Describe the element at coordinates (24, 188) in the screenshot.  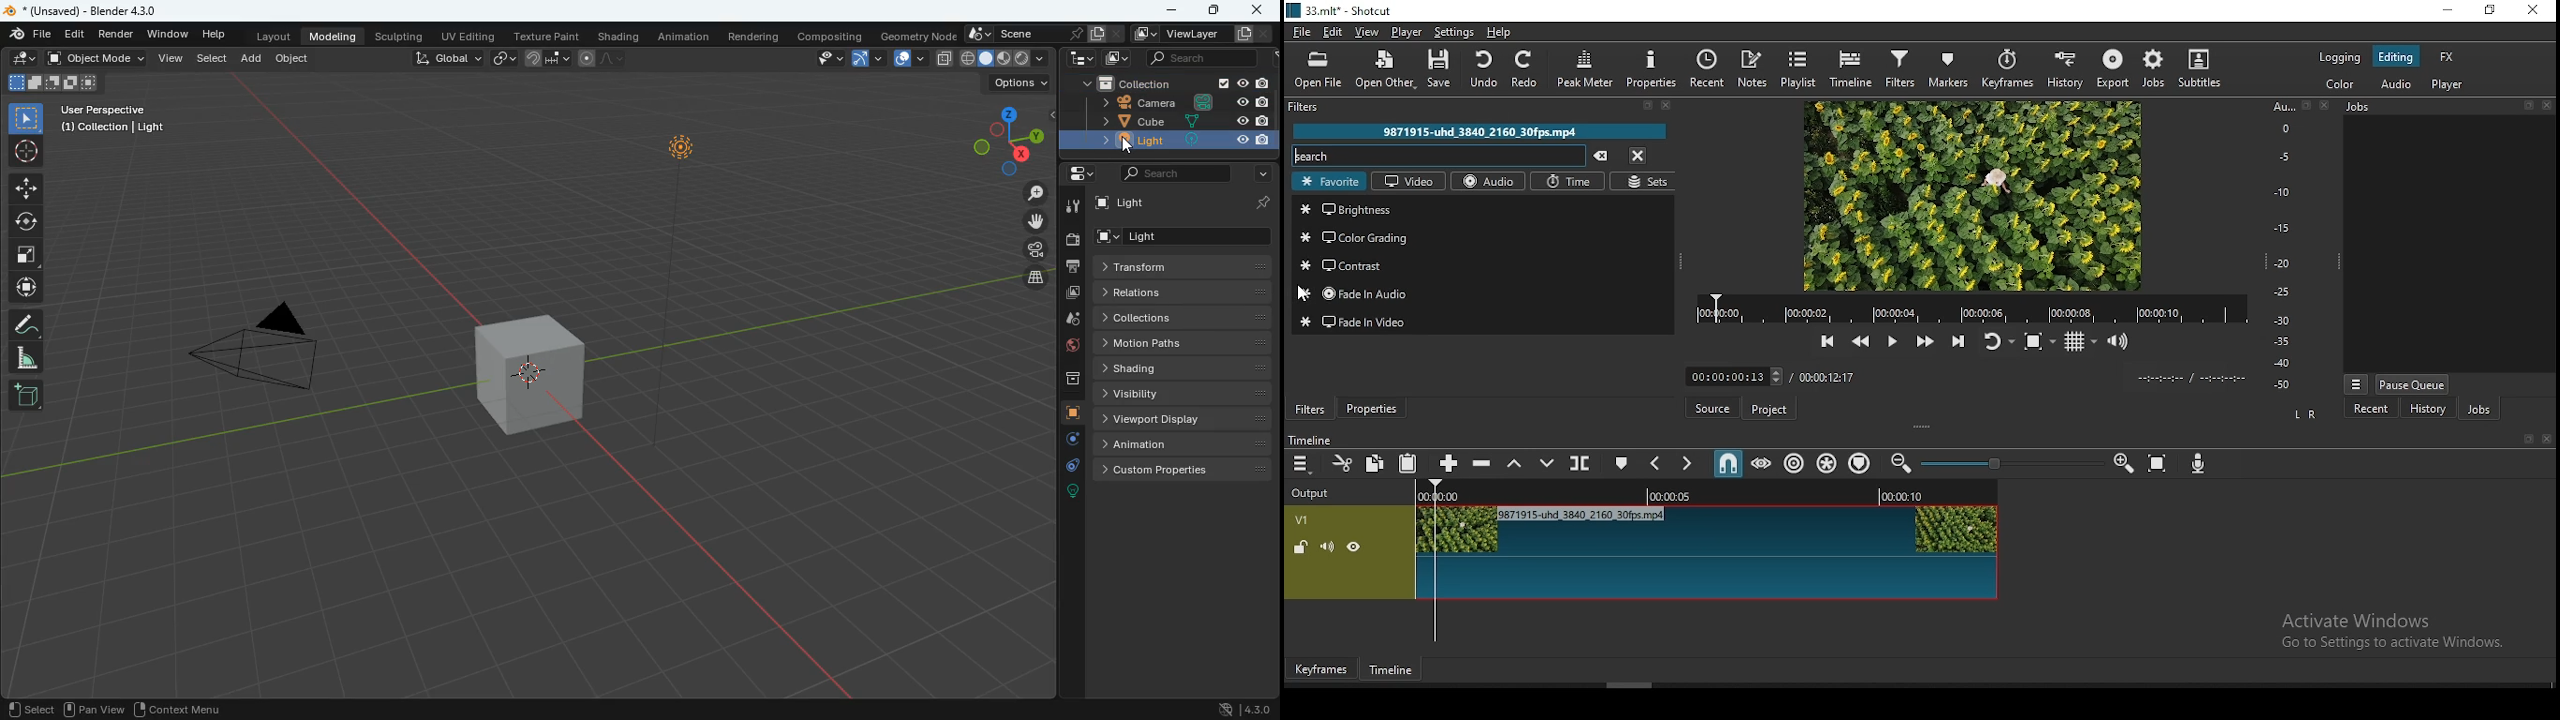
I see `move` at that location.